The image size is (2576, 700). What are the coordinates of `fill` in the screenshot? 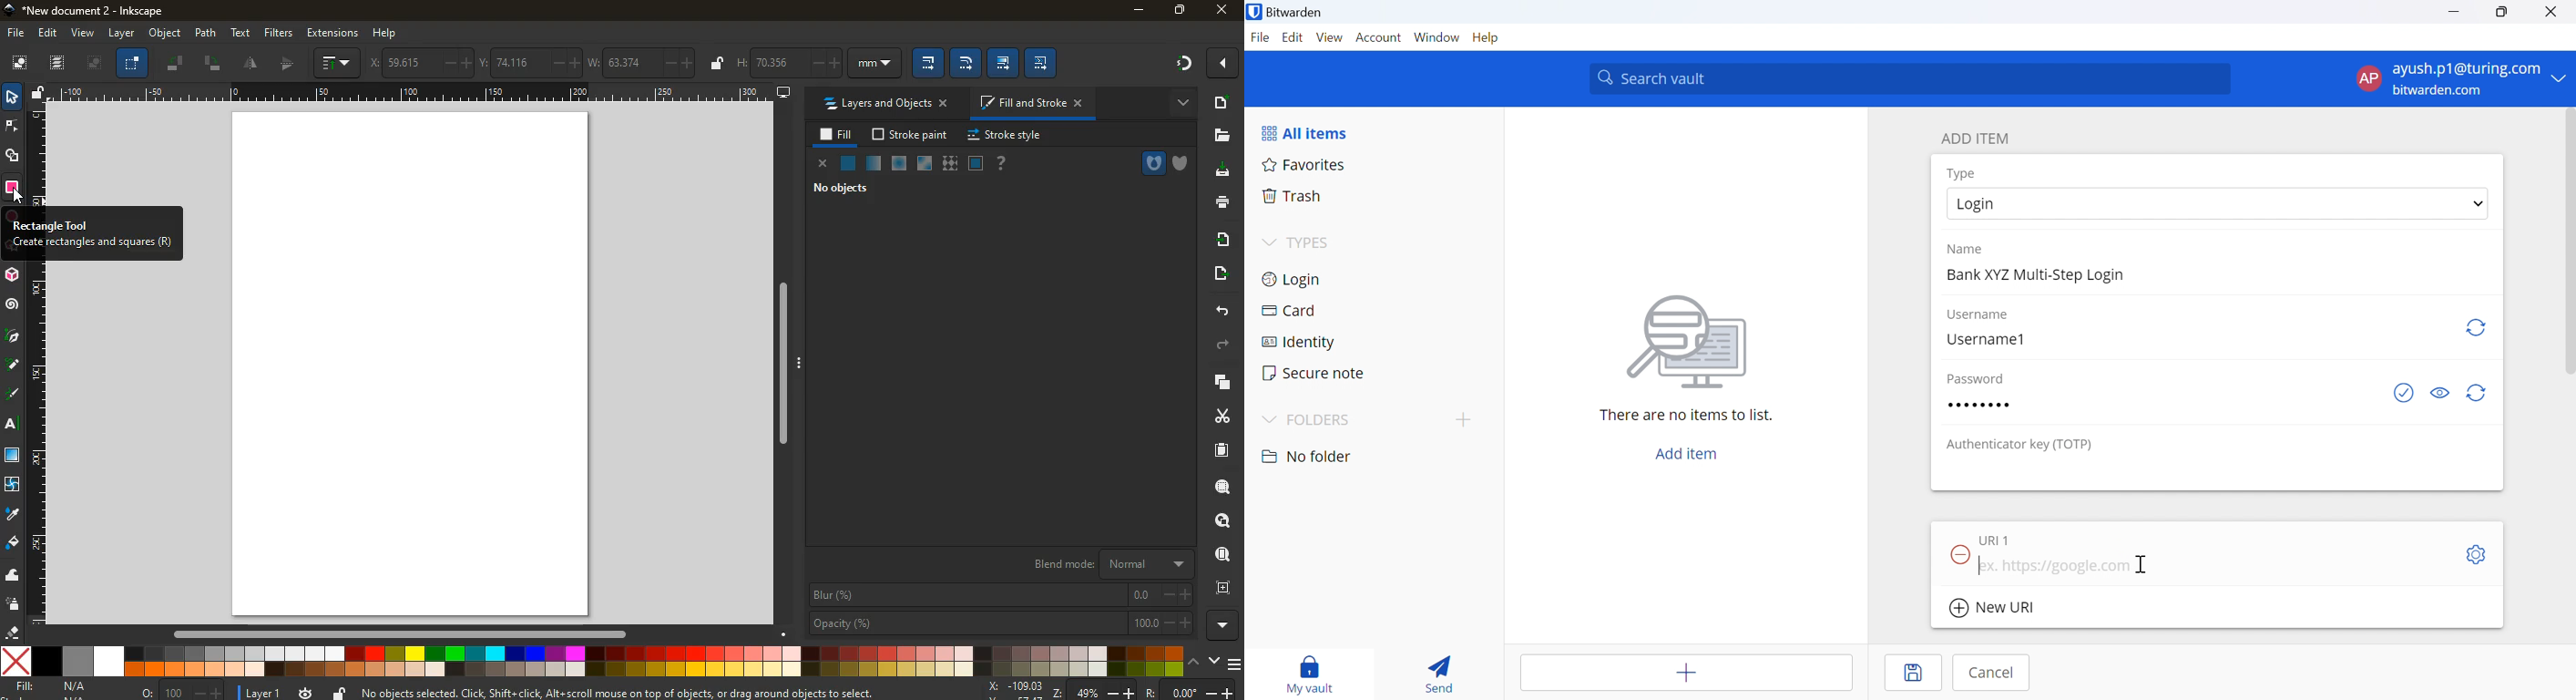 It's located at (13, 541).